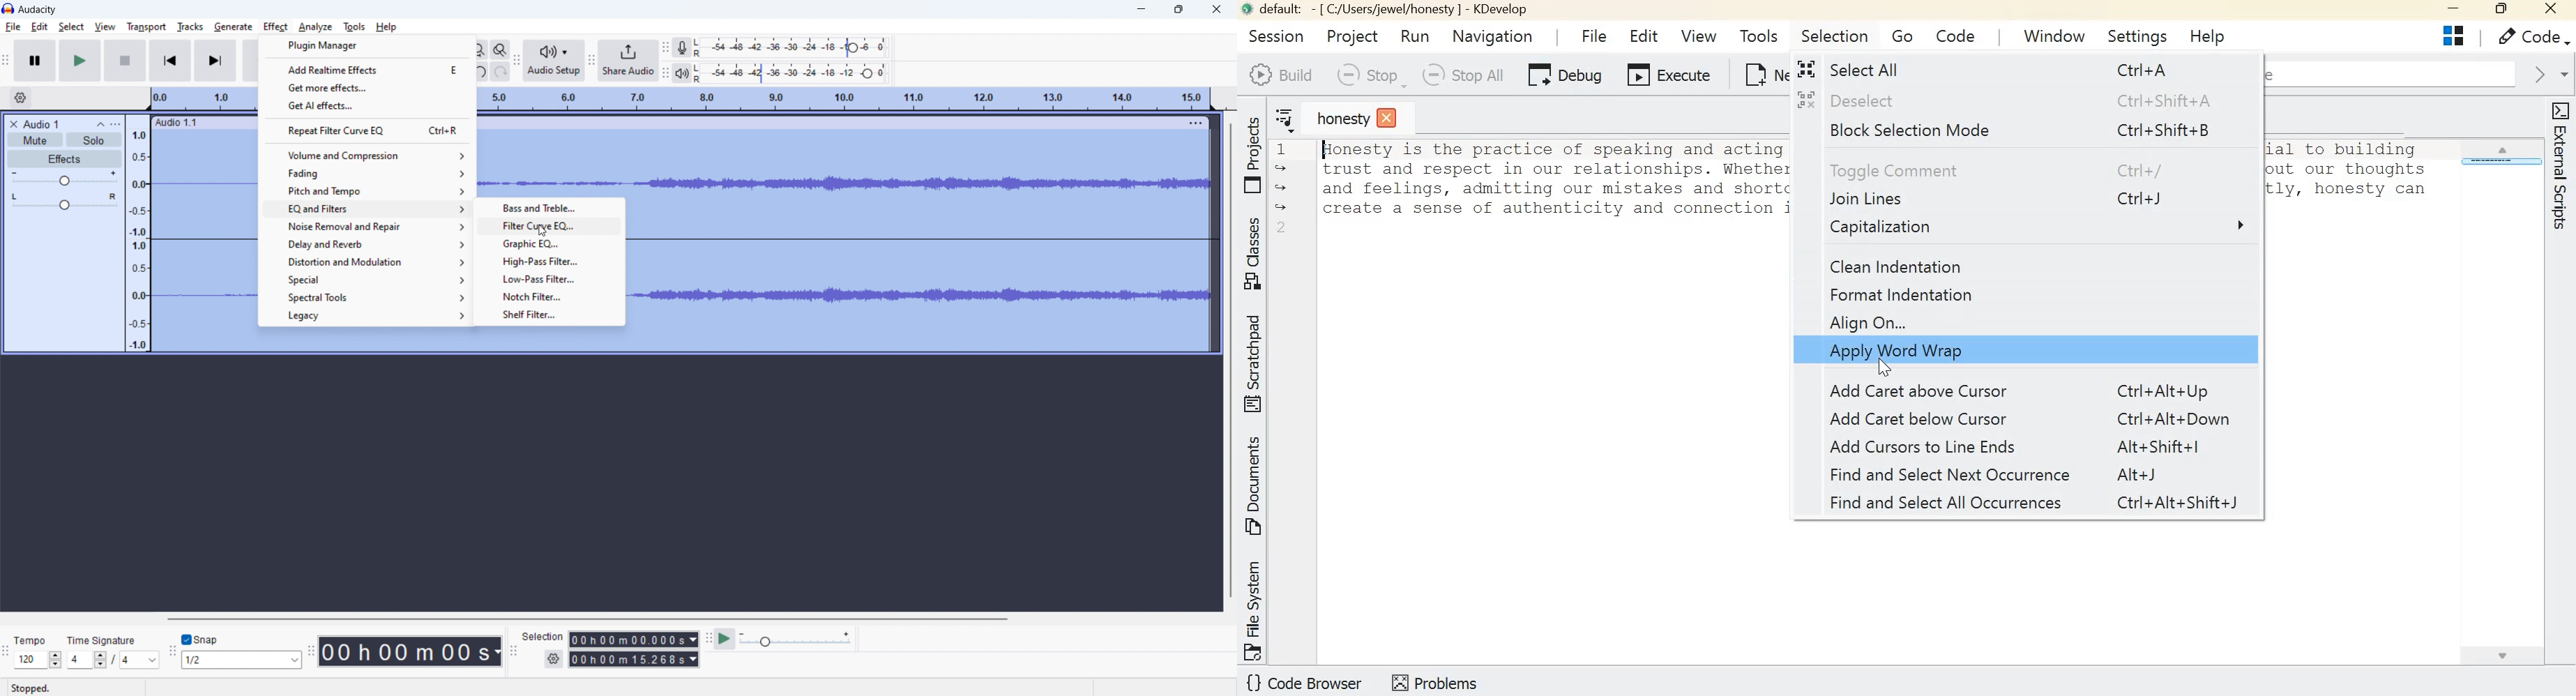 The width and height of the screenshot is (2576, 700). Describe the element at coordinates (172, 650) in the screenshot. I see `snapping toolbar` at that location.